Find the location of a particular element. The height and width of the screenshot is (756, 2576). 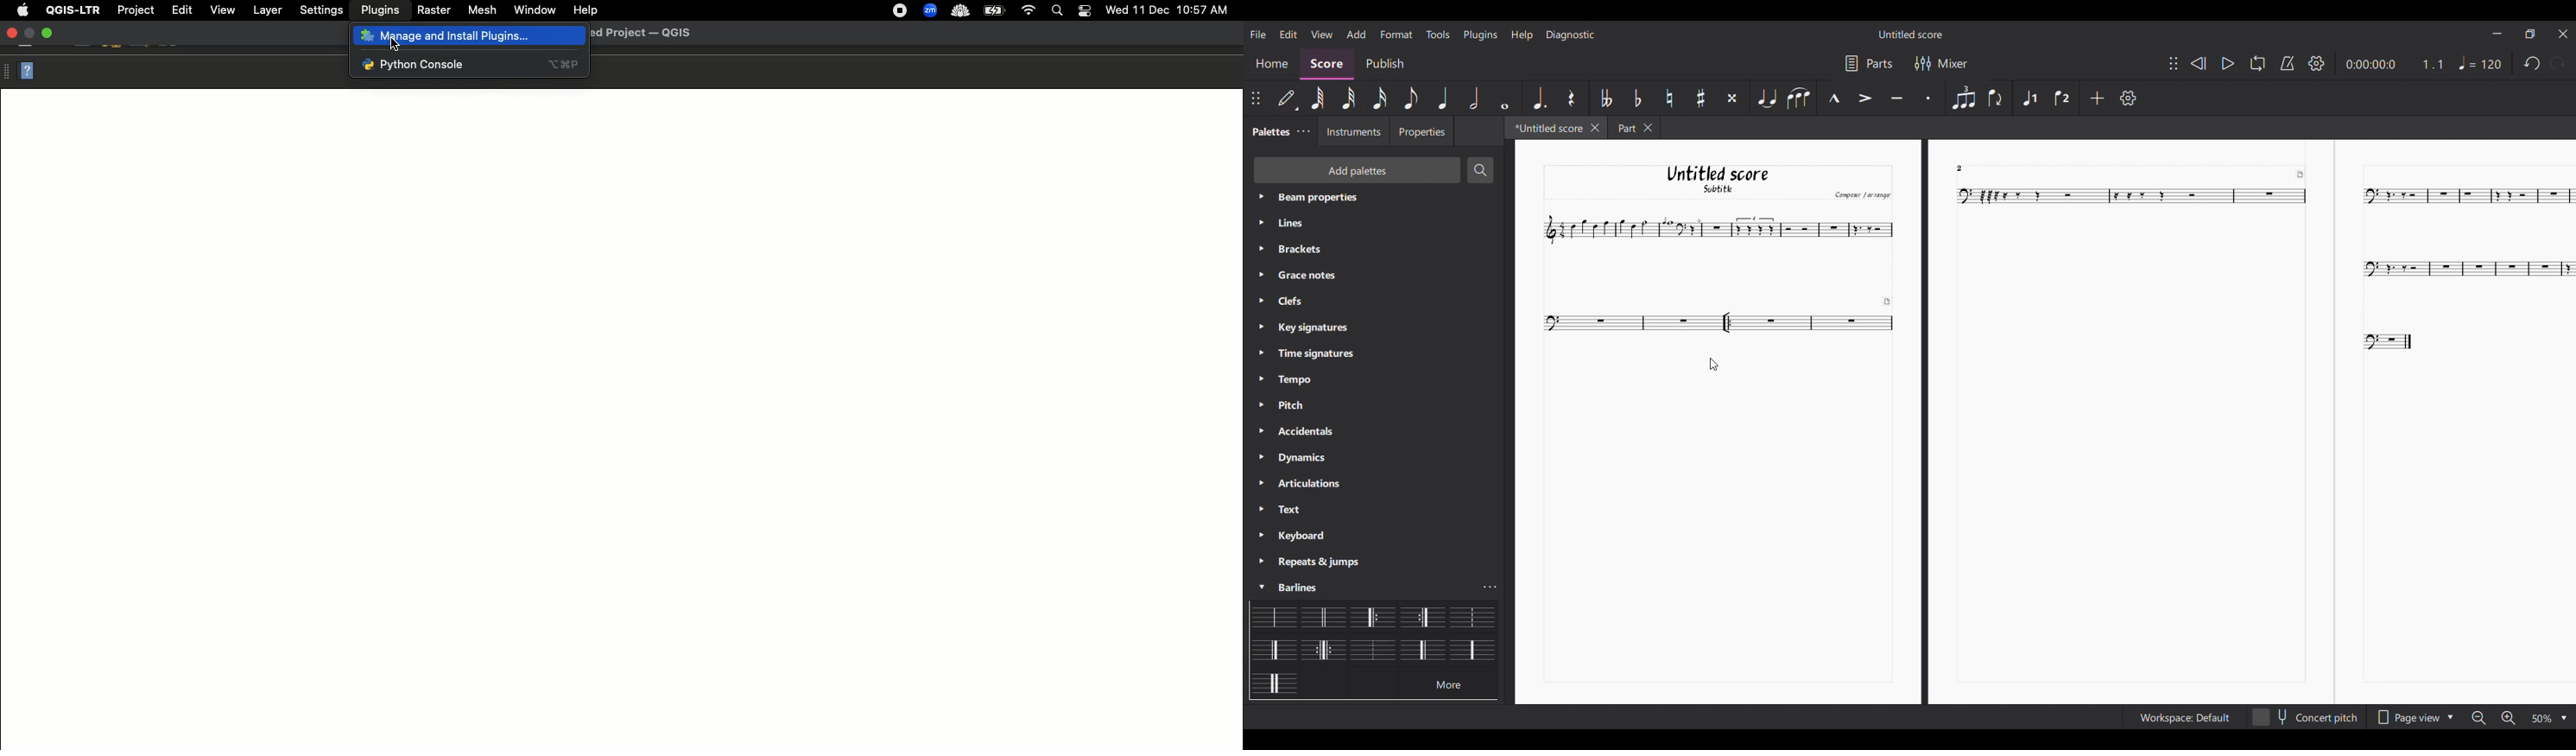

Default is located at coordinates (1287, 99).